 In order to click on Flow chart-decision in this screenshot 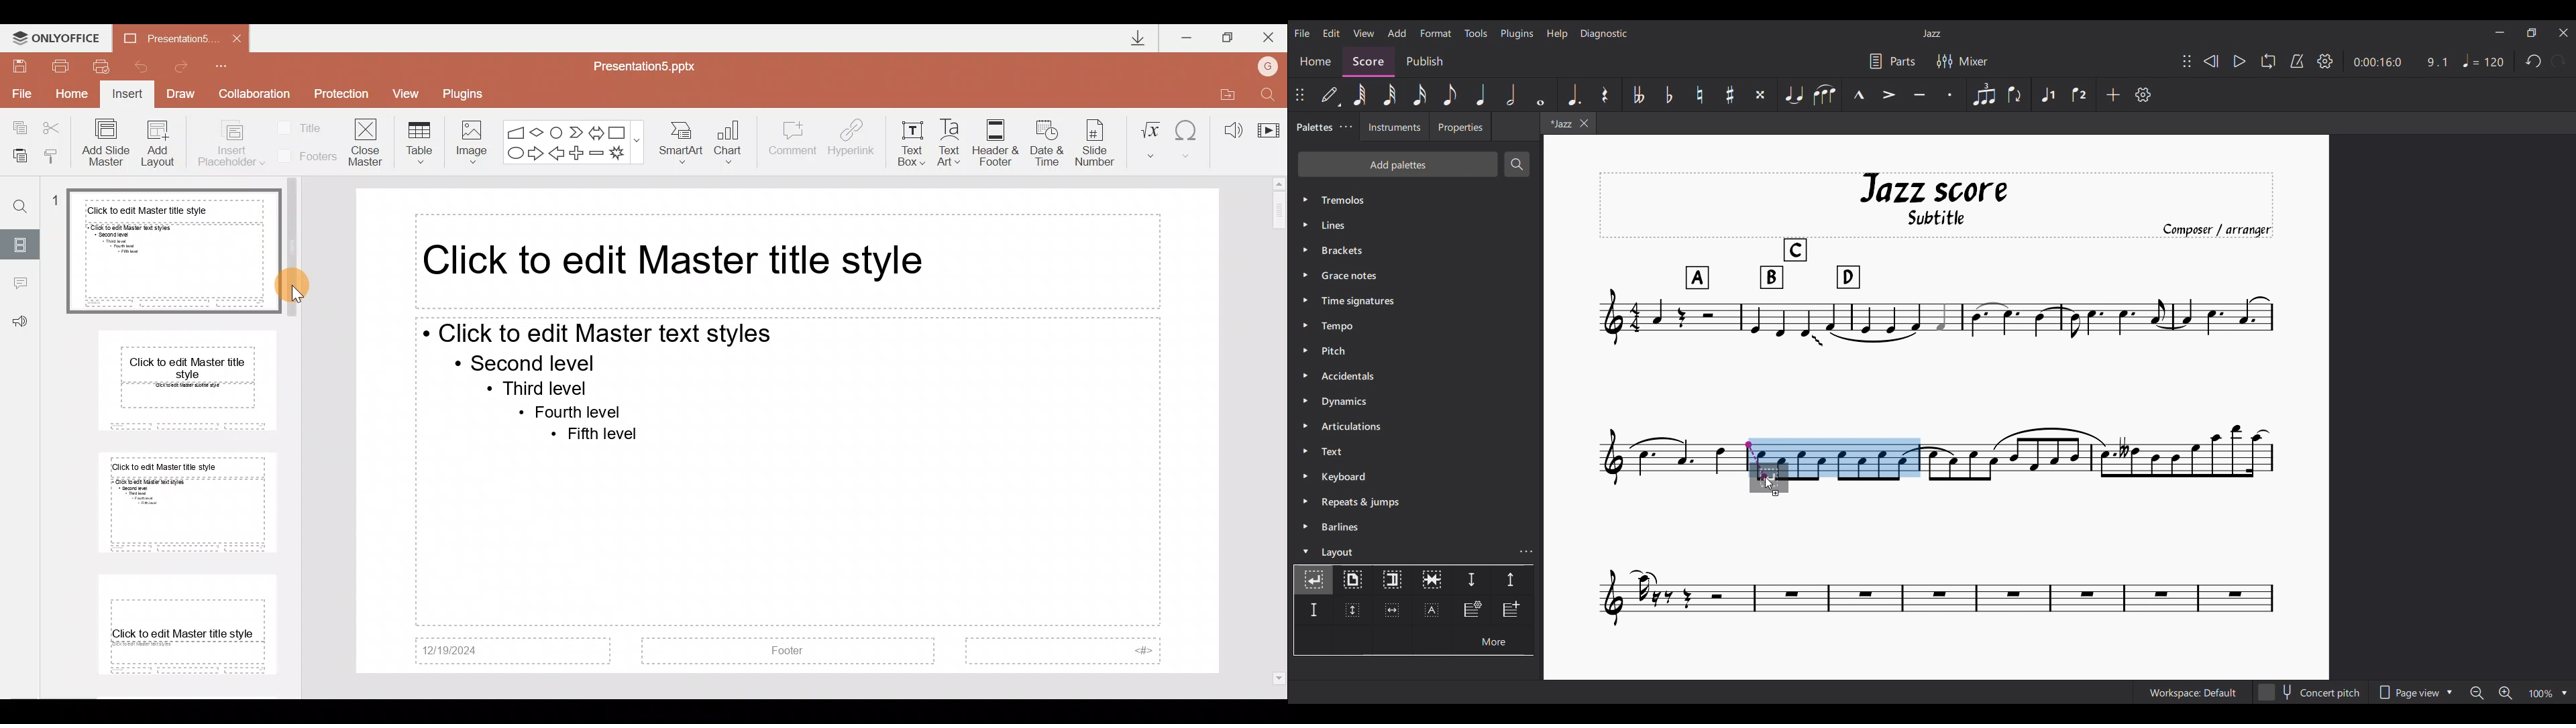, I will do `click(539, 132)`.